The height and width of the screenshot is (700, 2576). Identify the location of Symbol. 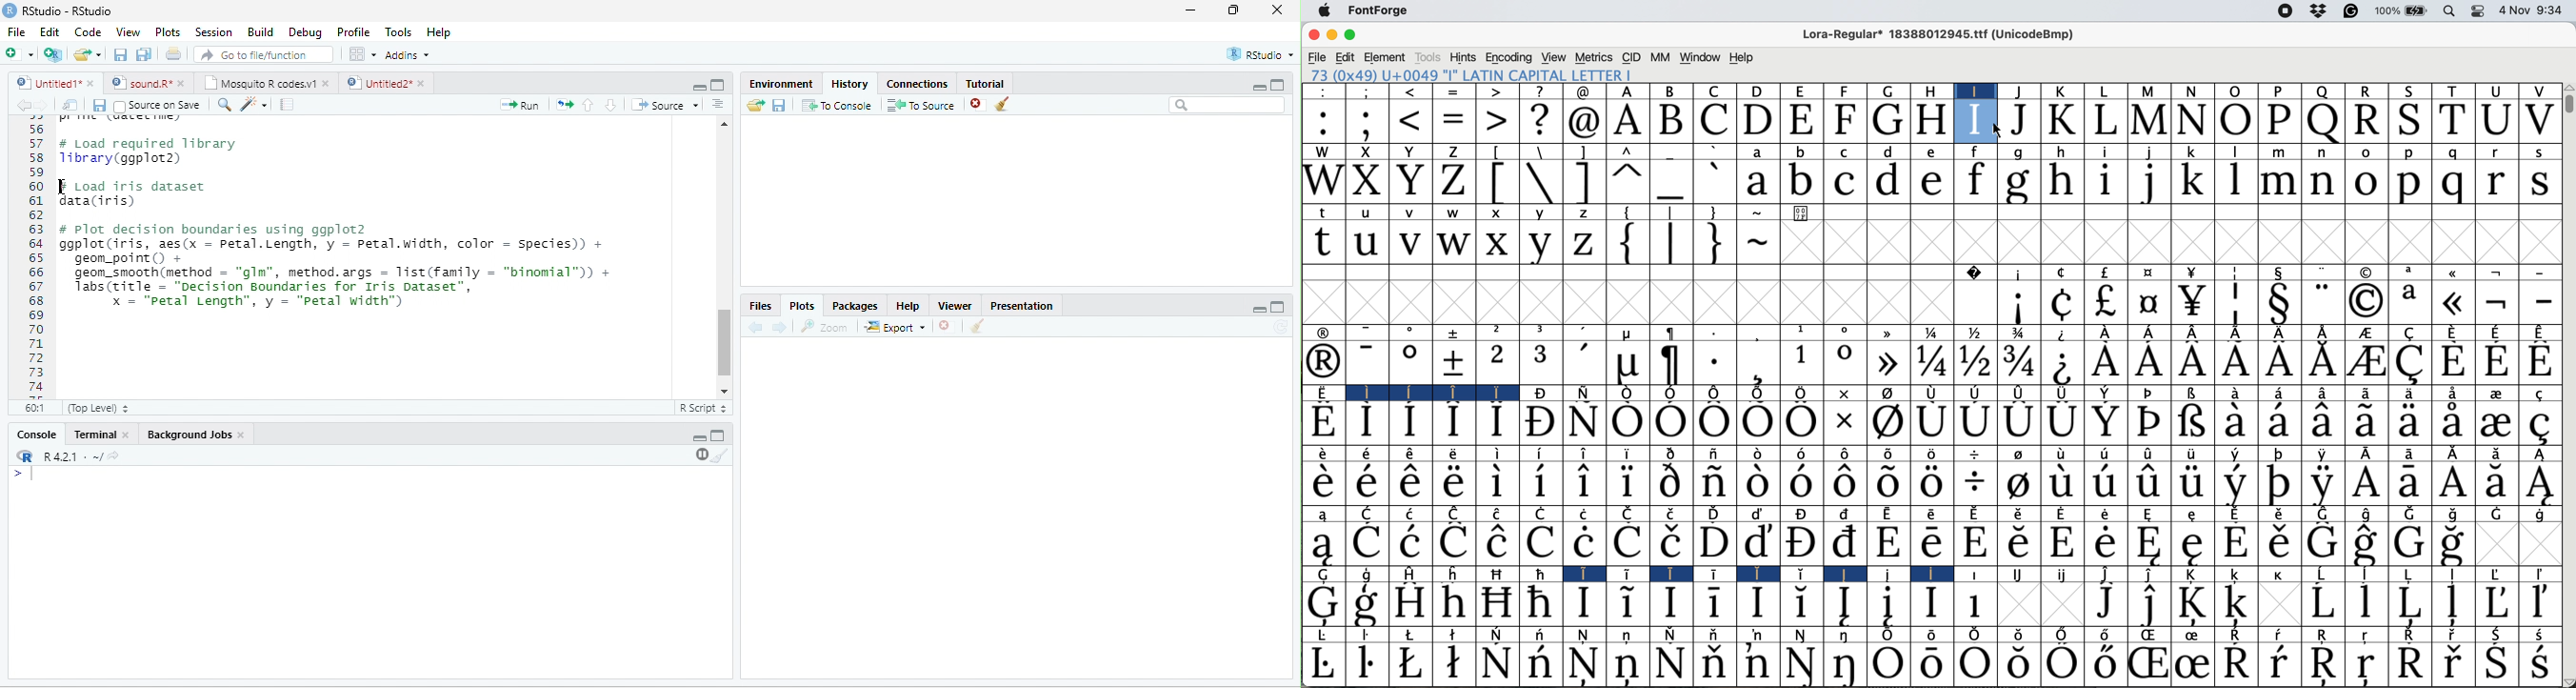
(1934, 604).